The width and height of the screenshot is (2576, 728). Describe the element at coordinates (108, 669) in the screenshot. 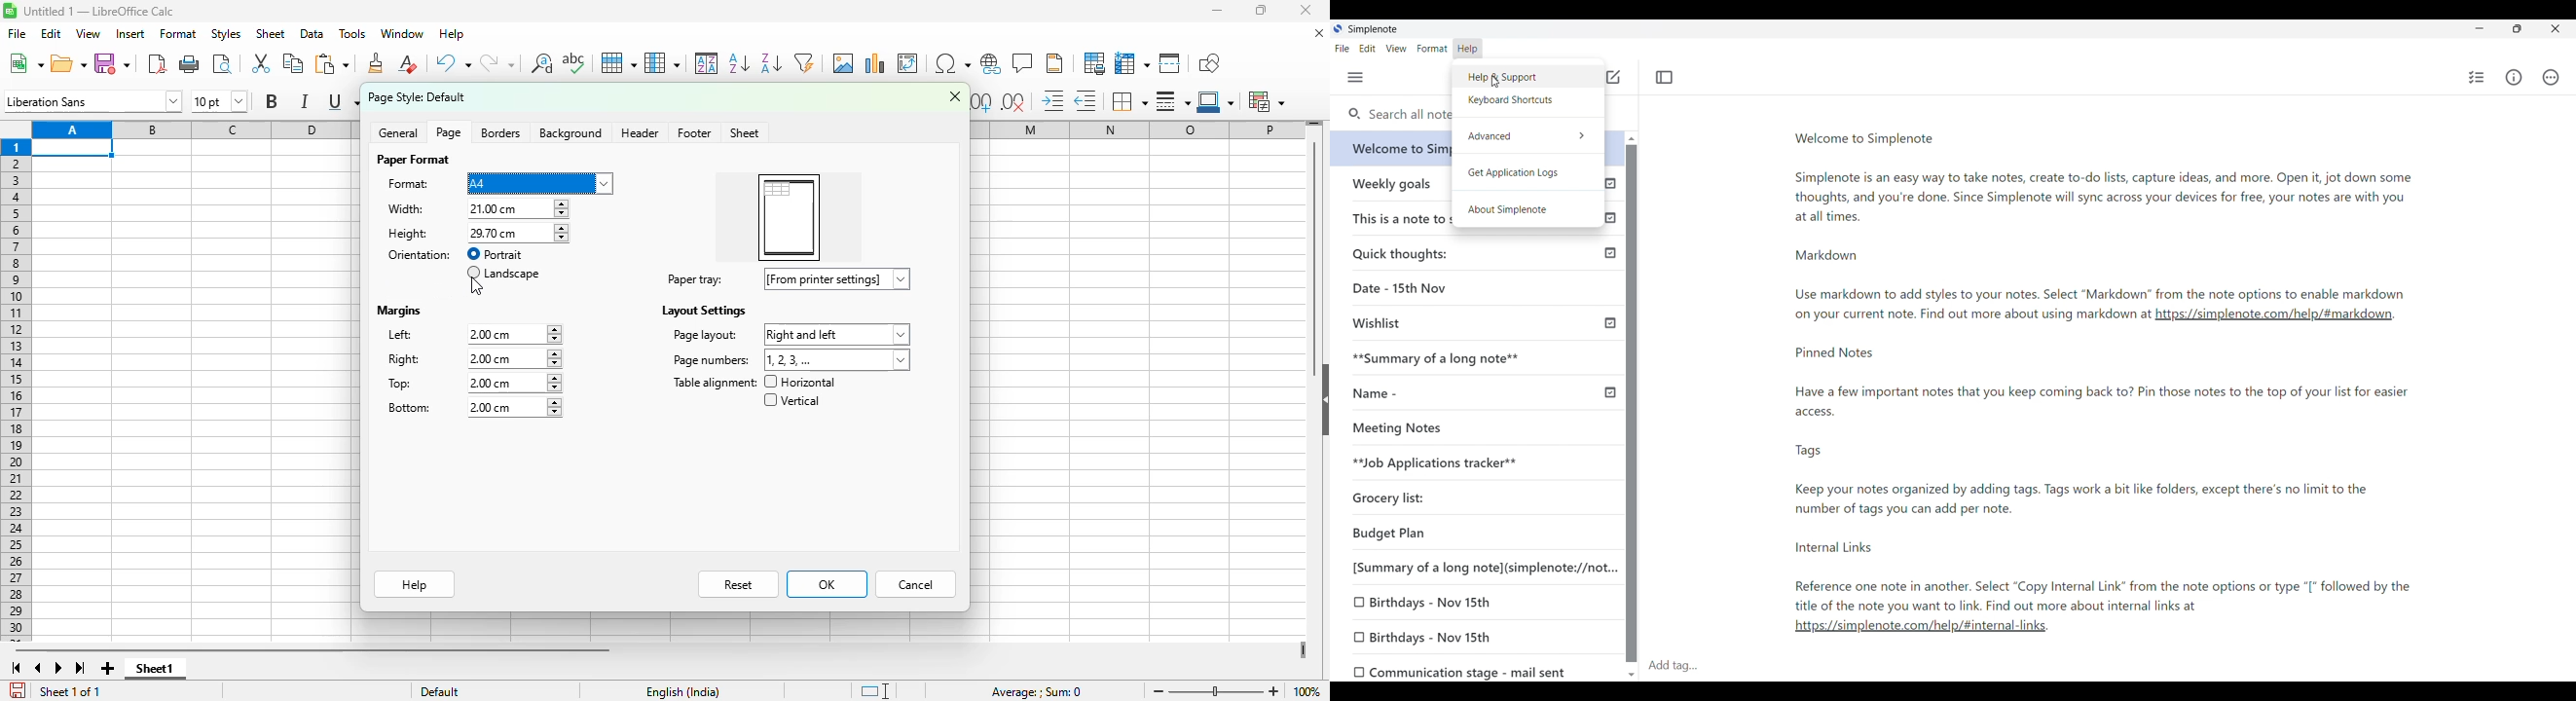

I see `add new sheet` at that location.